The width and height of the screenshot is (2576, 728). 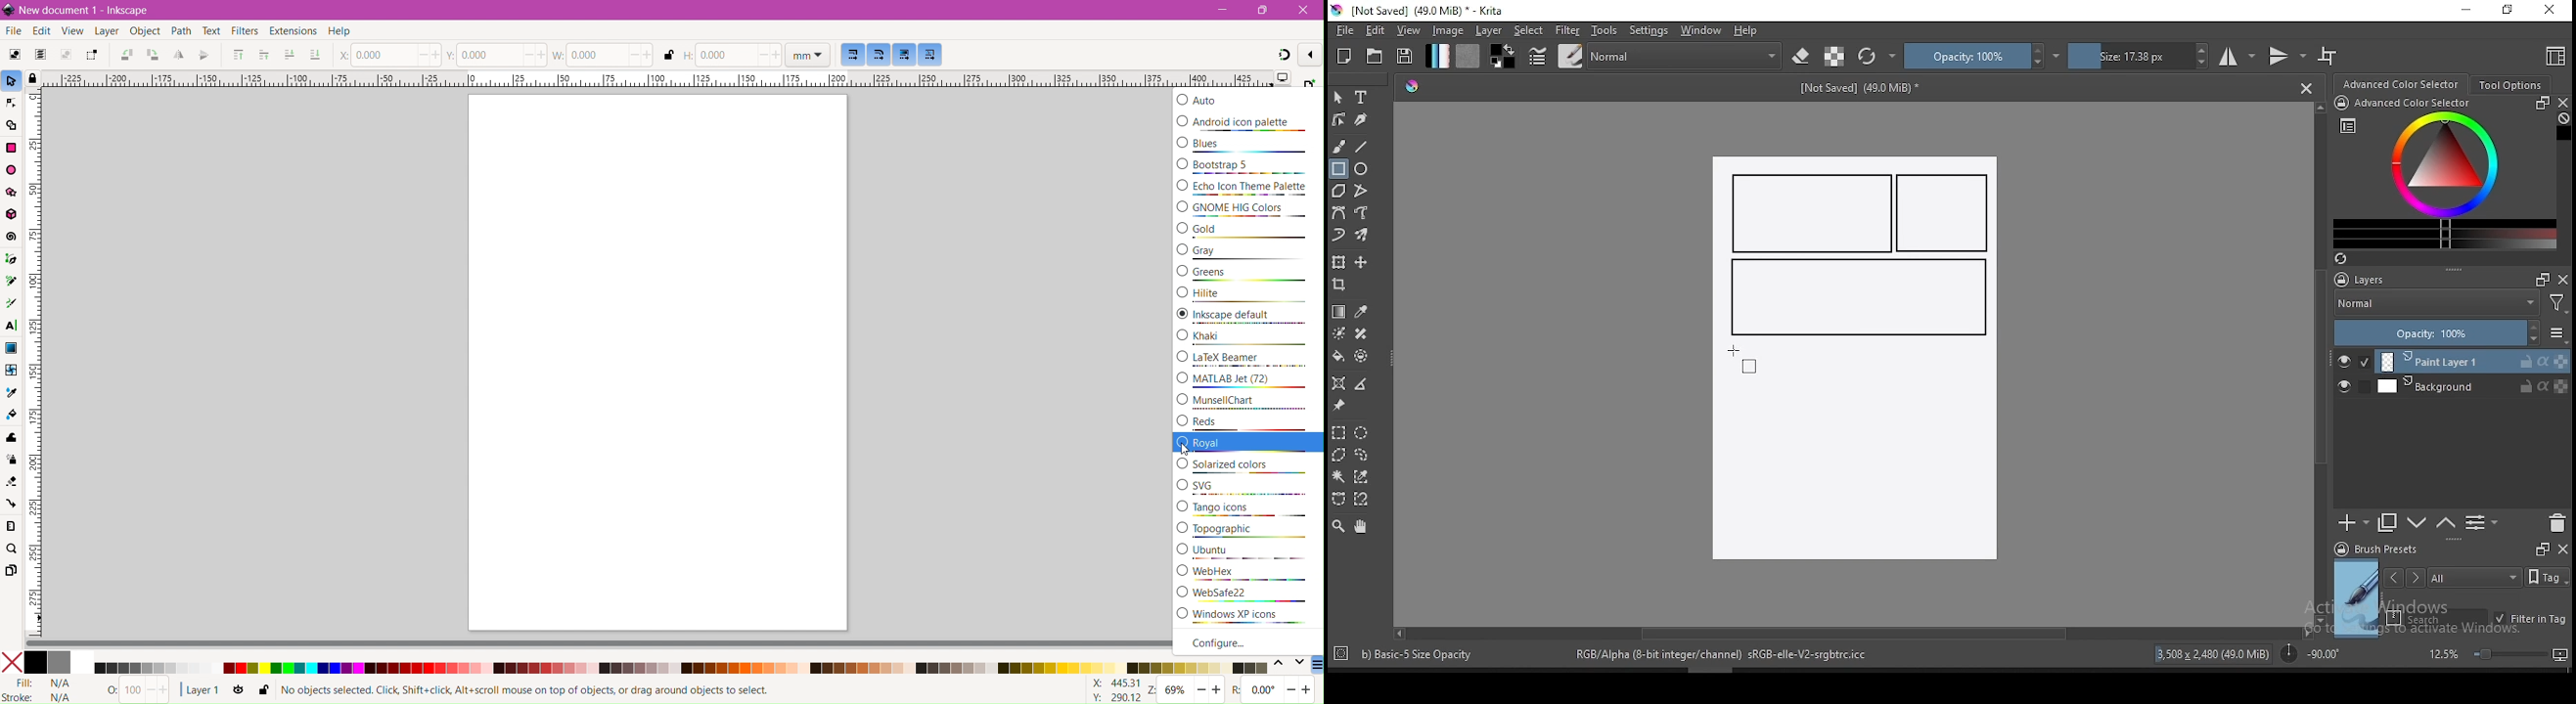 What do you see at coordinates (106, 32) in the screenshot?
I see `Layer` at bounding box center [106, 32].